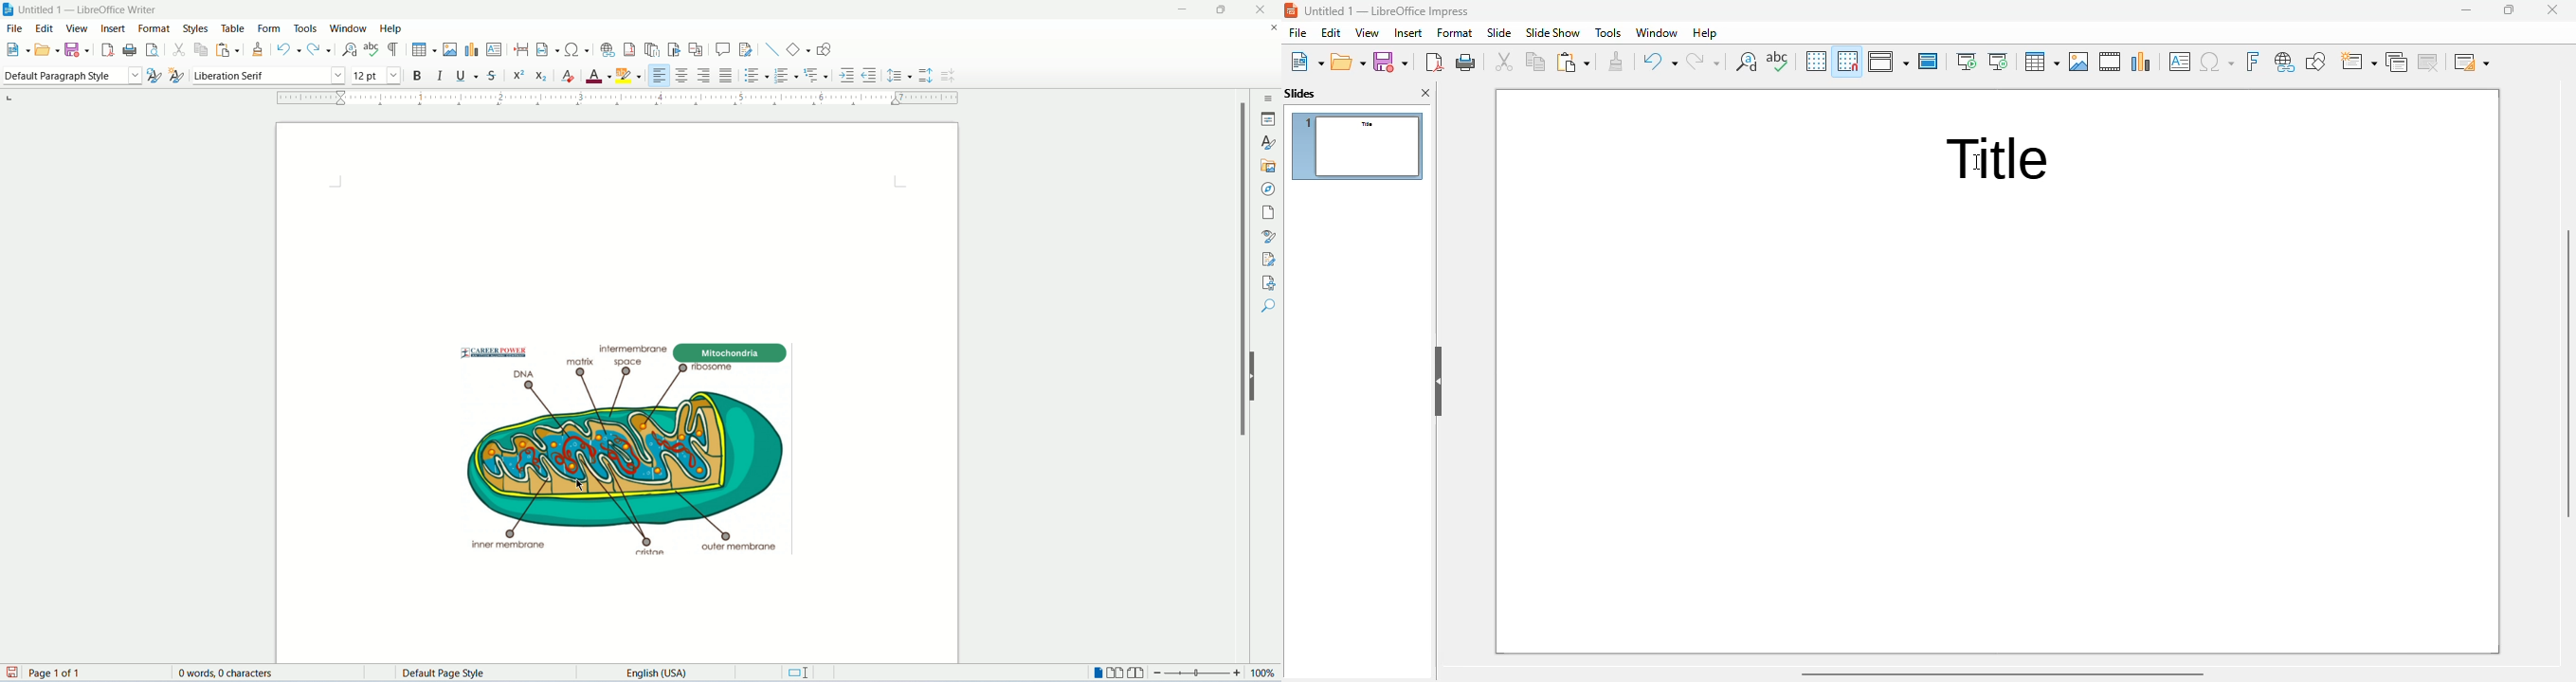 The width and height of the screenshot is (2576, 700). Describe the element at coordinates (773, 49) in the screenshot. I see `insert line` at that location.